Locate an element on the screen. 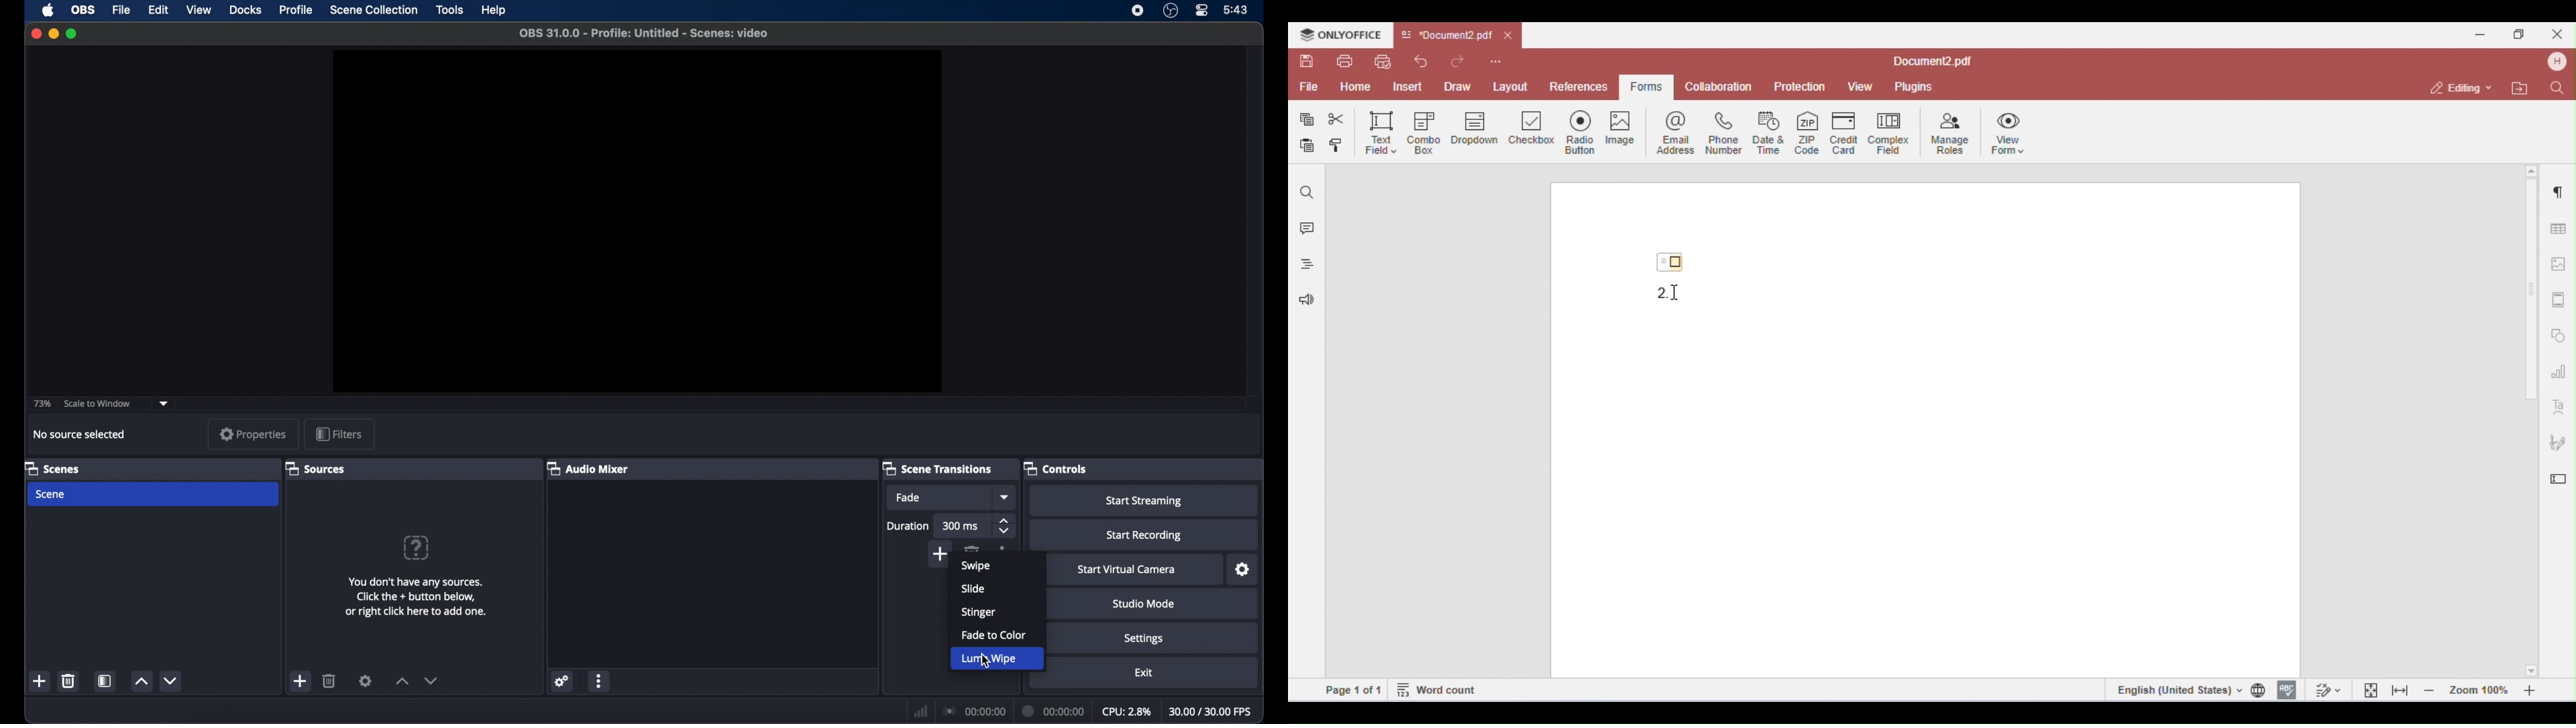 The image size is (2576, 728). start recording is located at coordinates (1146, 535).